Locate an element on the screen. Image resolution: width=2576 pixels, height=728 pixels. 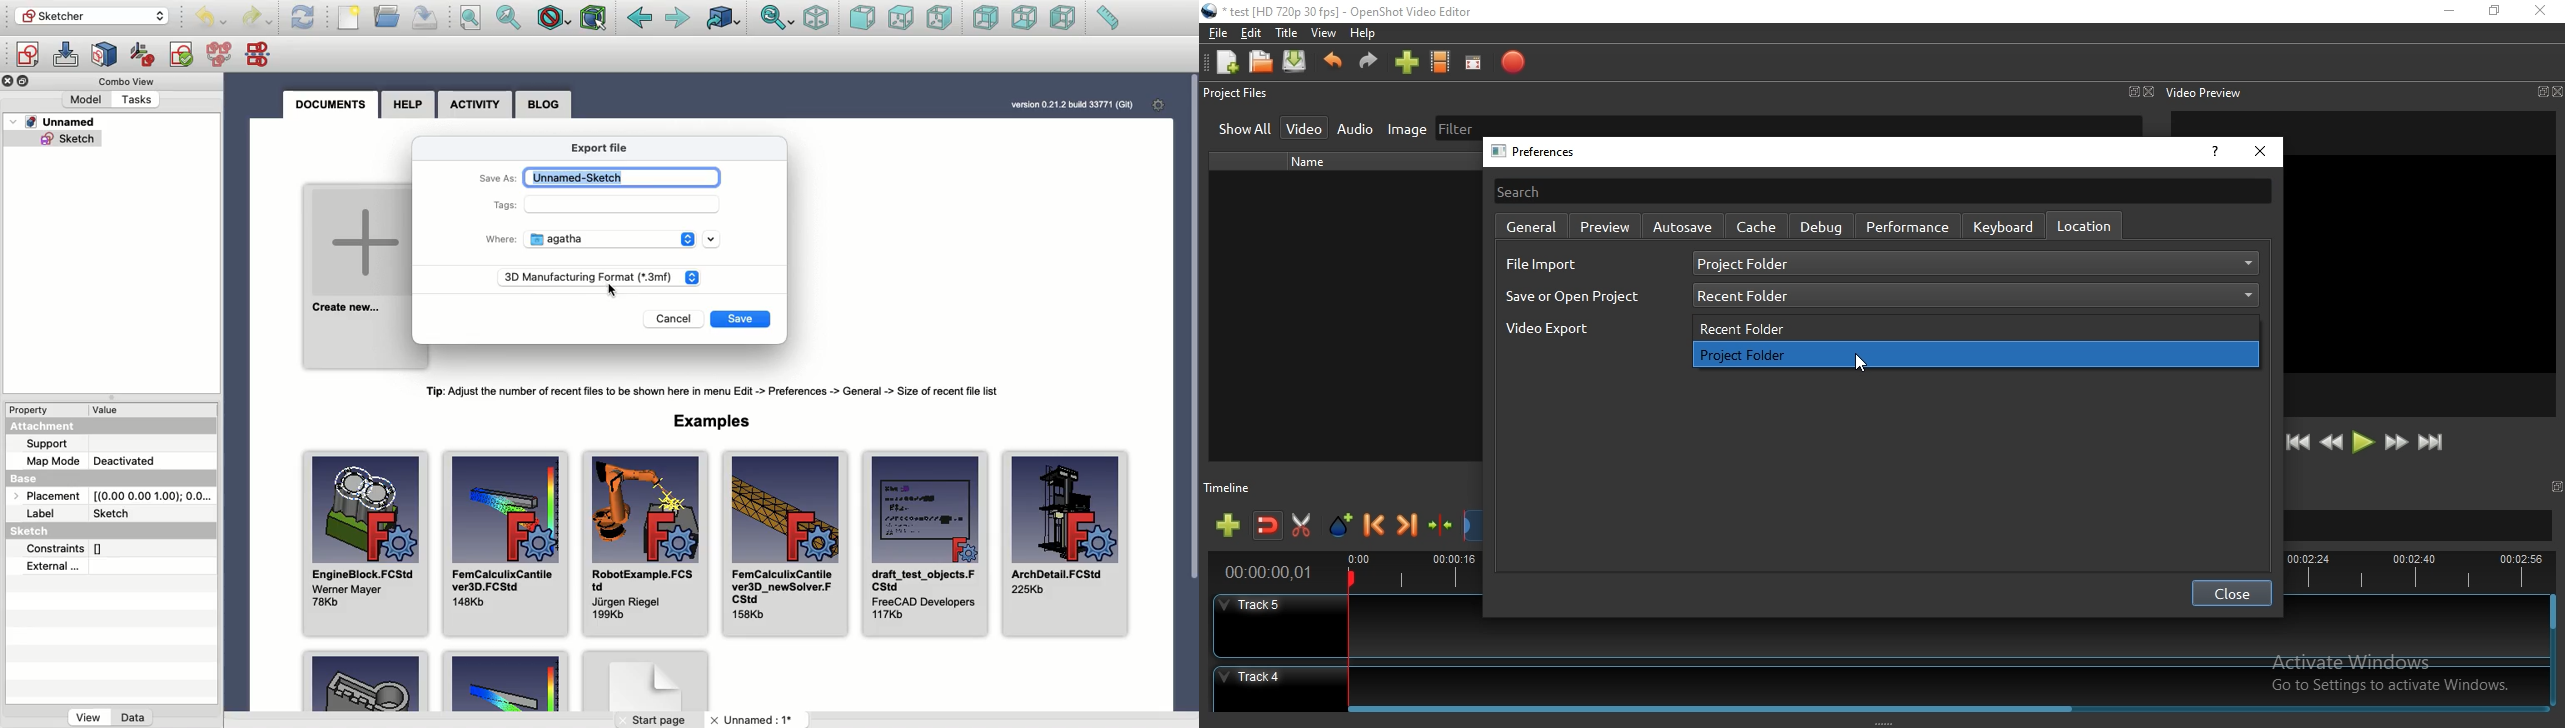
Sketch is located at coordinates (55, 141).